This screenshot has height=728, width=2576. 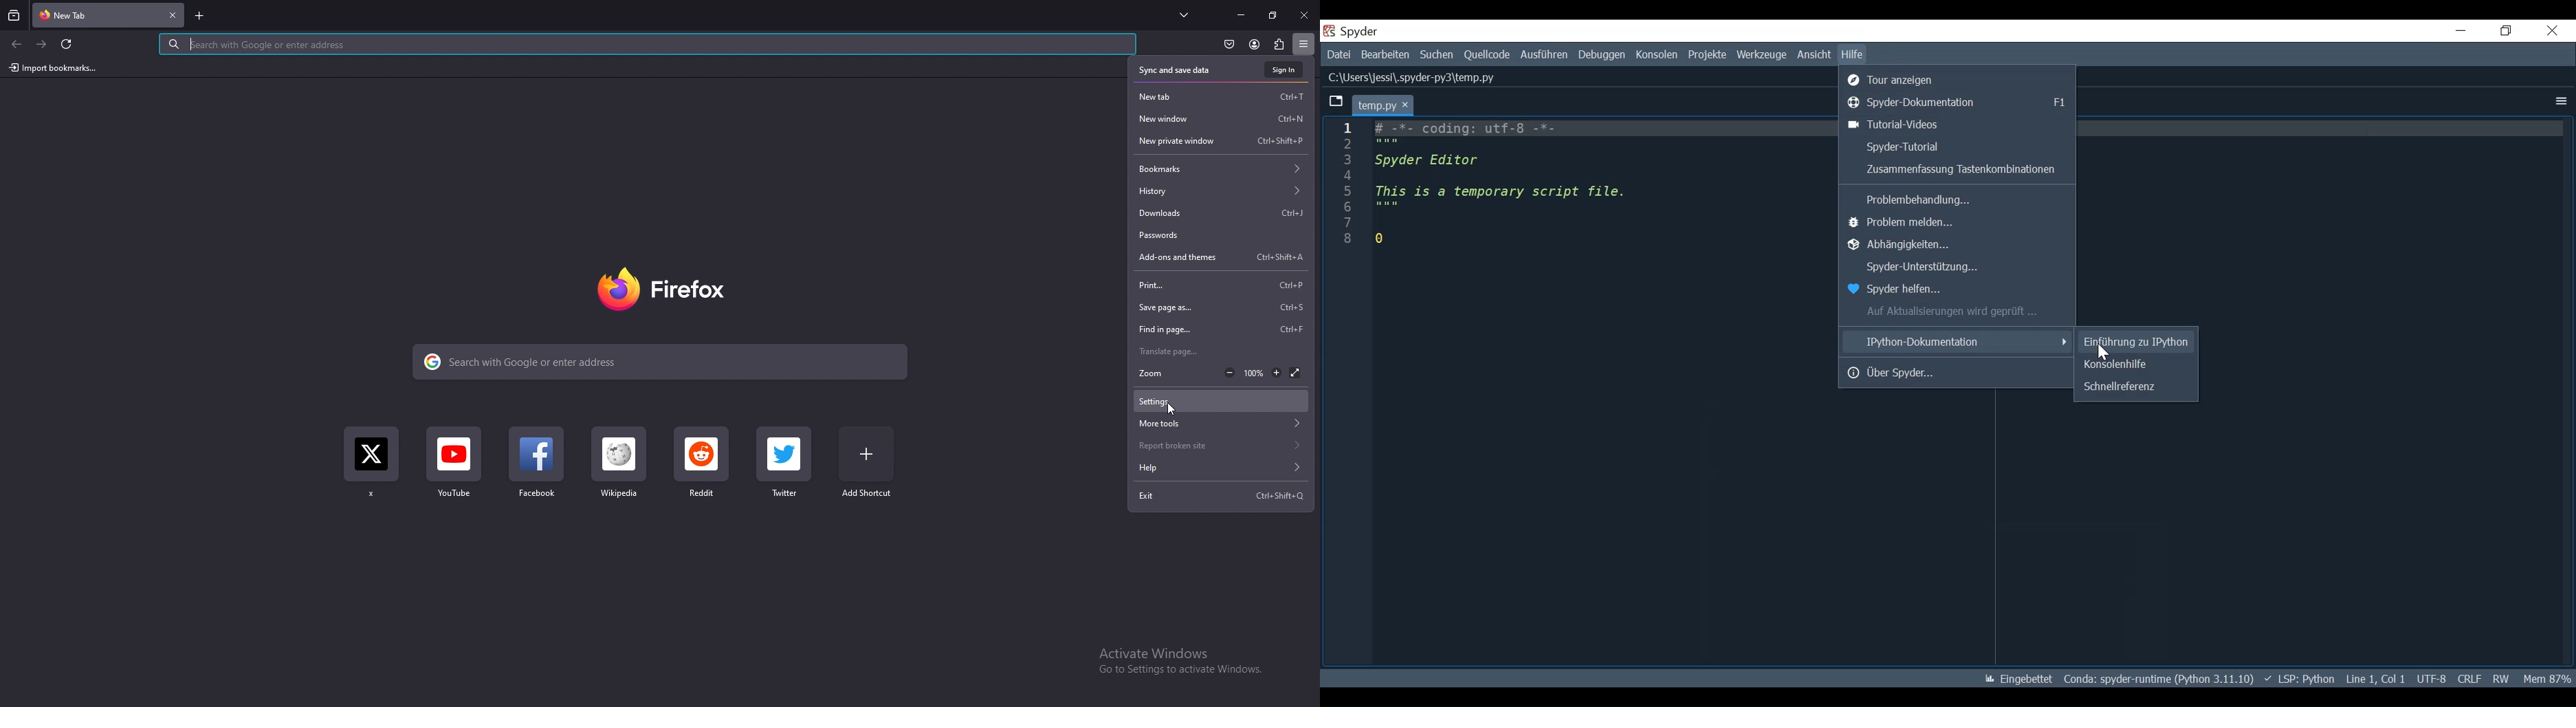 I want to click on fF -*- coding: utf-8 -*-

Spyder Editor

This is a temporary script file.
0, so click(x=1506, y=185).